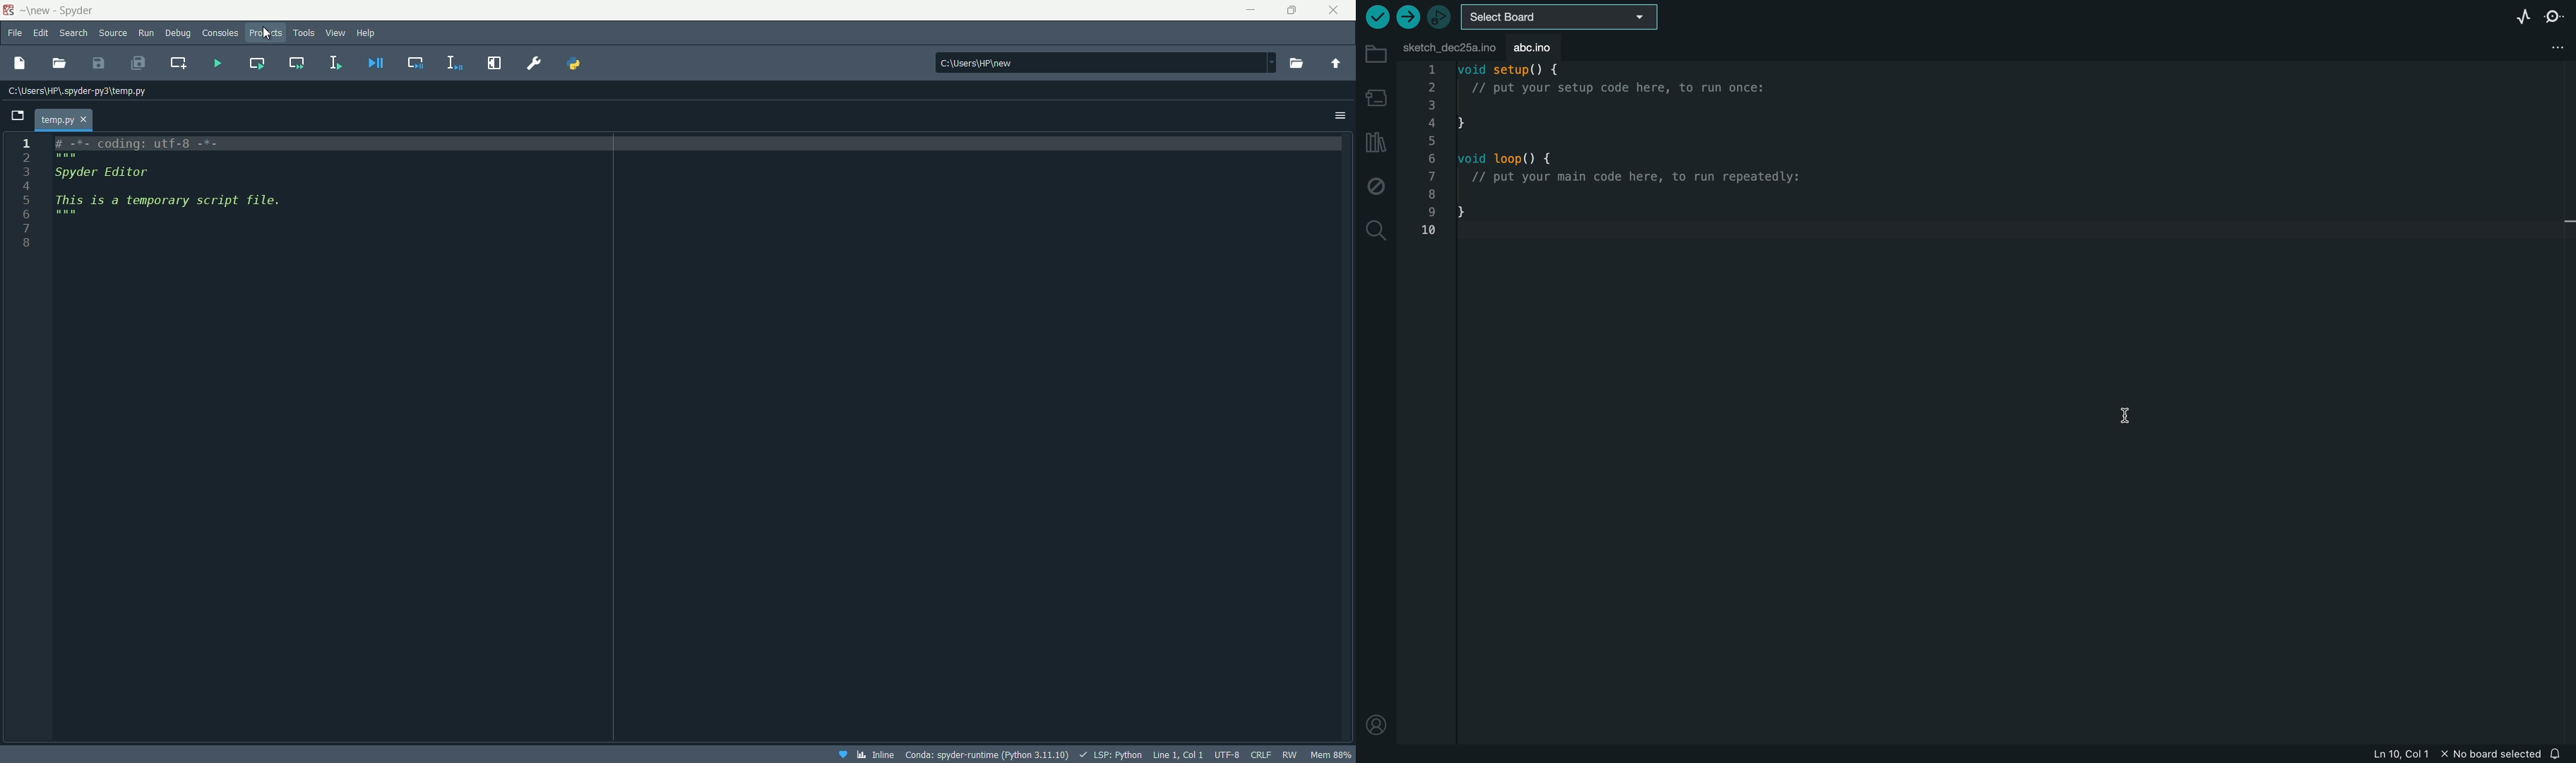  What do you see at coordinates (18, 114) in the screenshot?
I see `Browse tab` at bounding box center [18, 114].